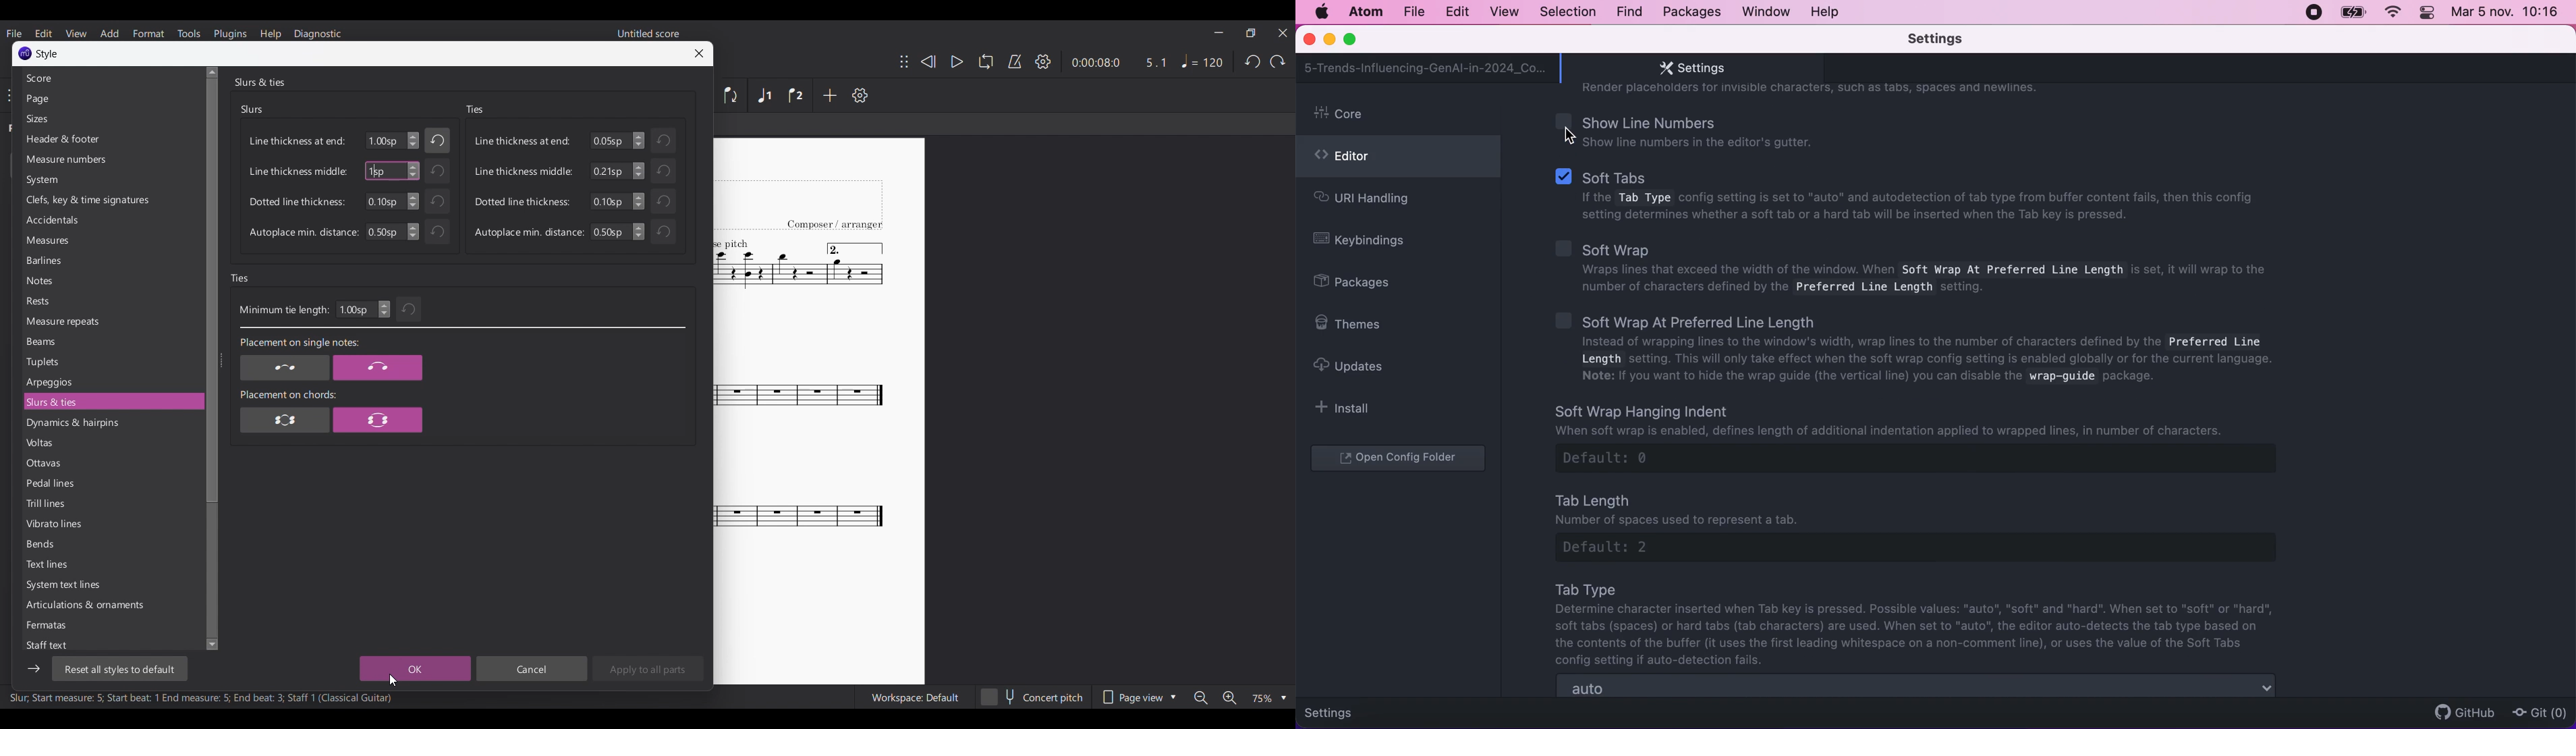 The height and width of the screenshot is (756, 2576). Describe the element at coordinates (111, 139) in the screenshot. I see `Header & footer` at that location.